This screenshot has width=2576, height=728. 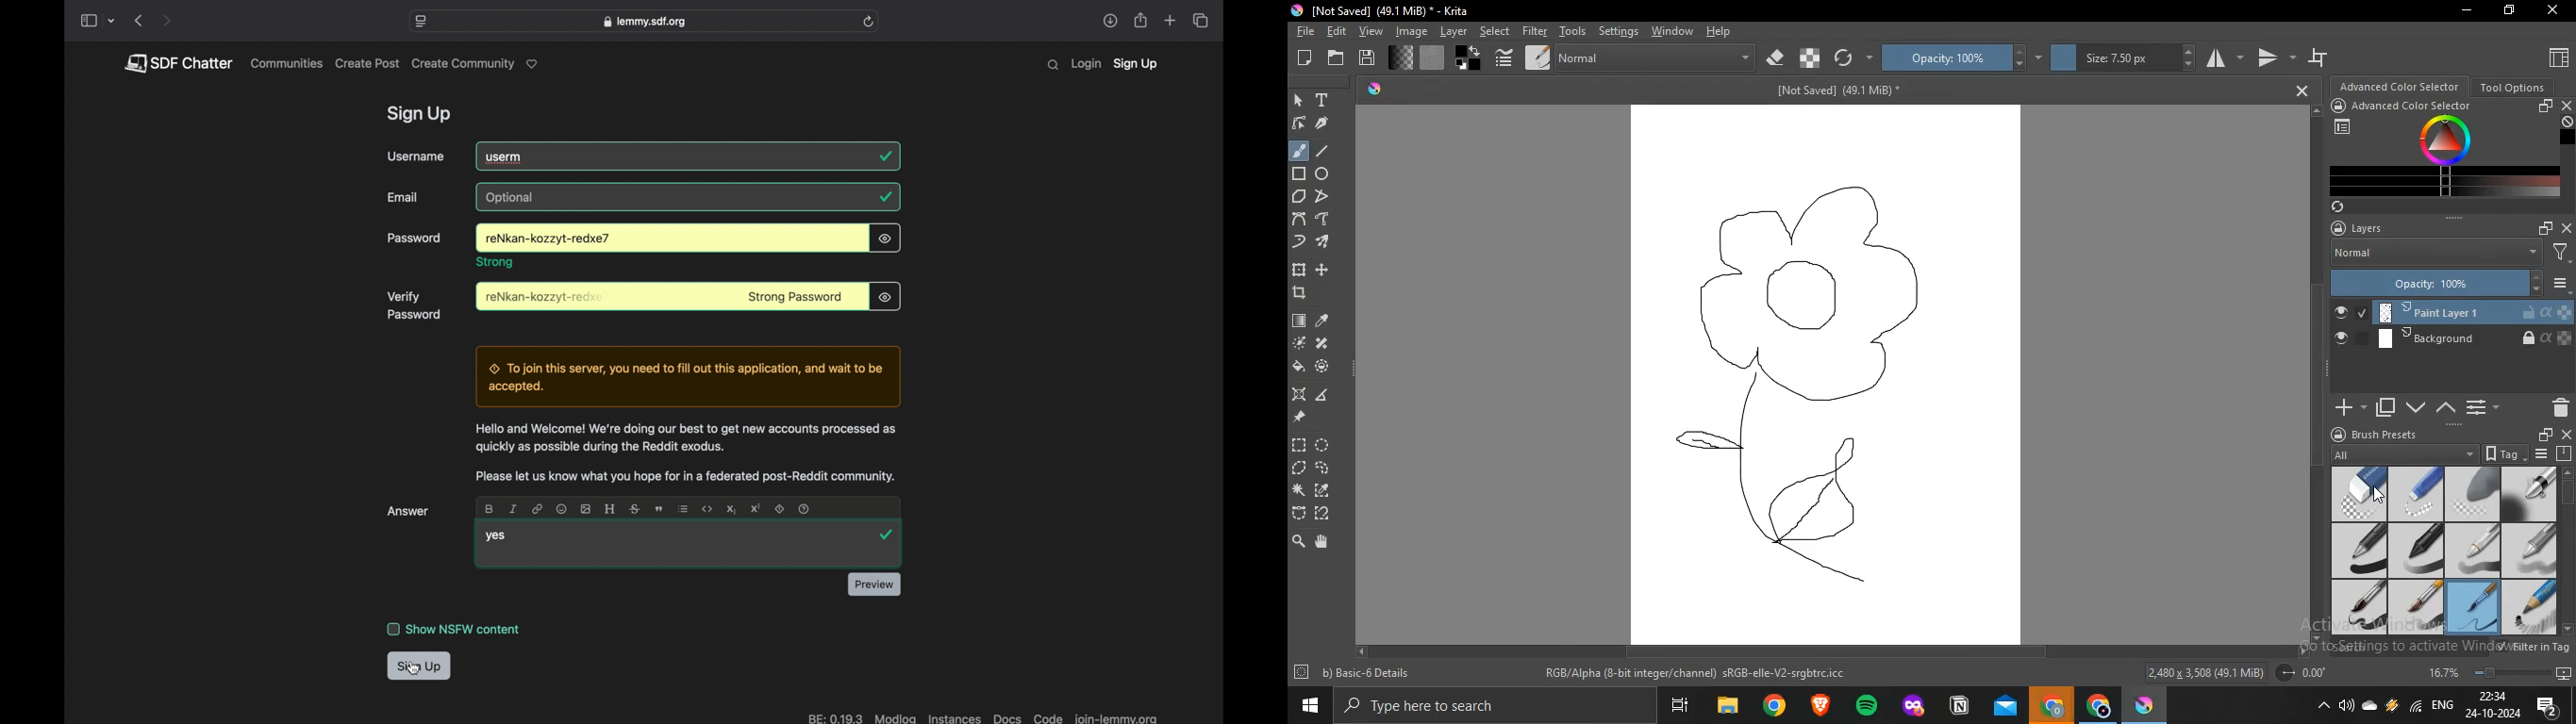 What do you see at coordinates (1403, 58) in the screenshot?
I see `fill gradients` at bounding box center [1403, 58].